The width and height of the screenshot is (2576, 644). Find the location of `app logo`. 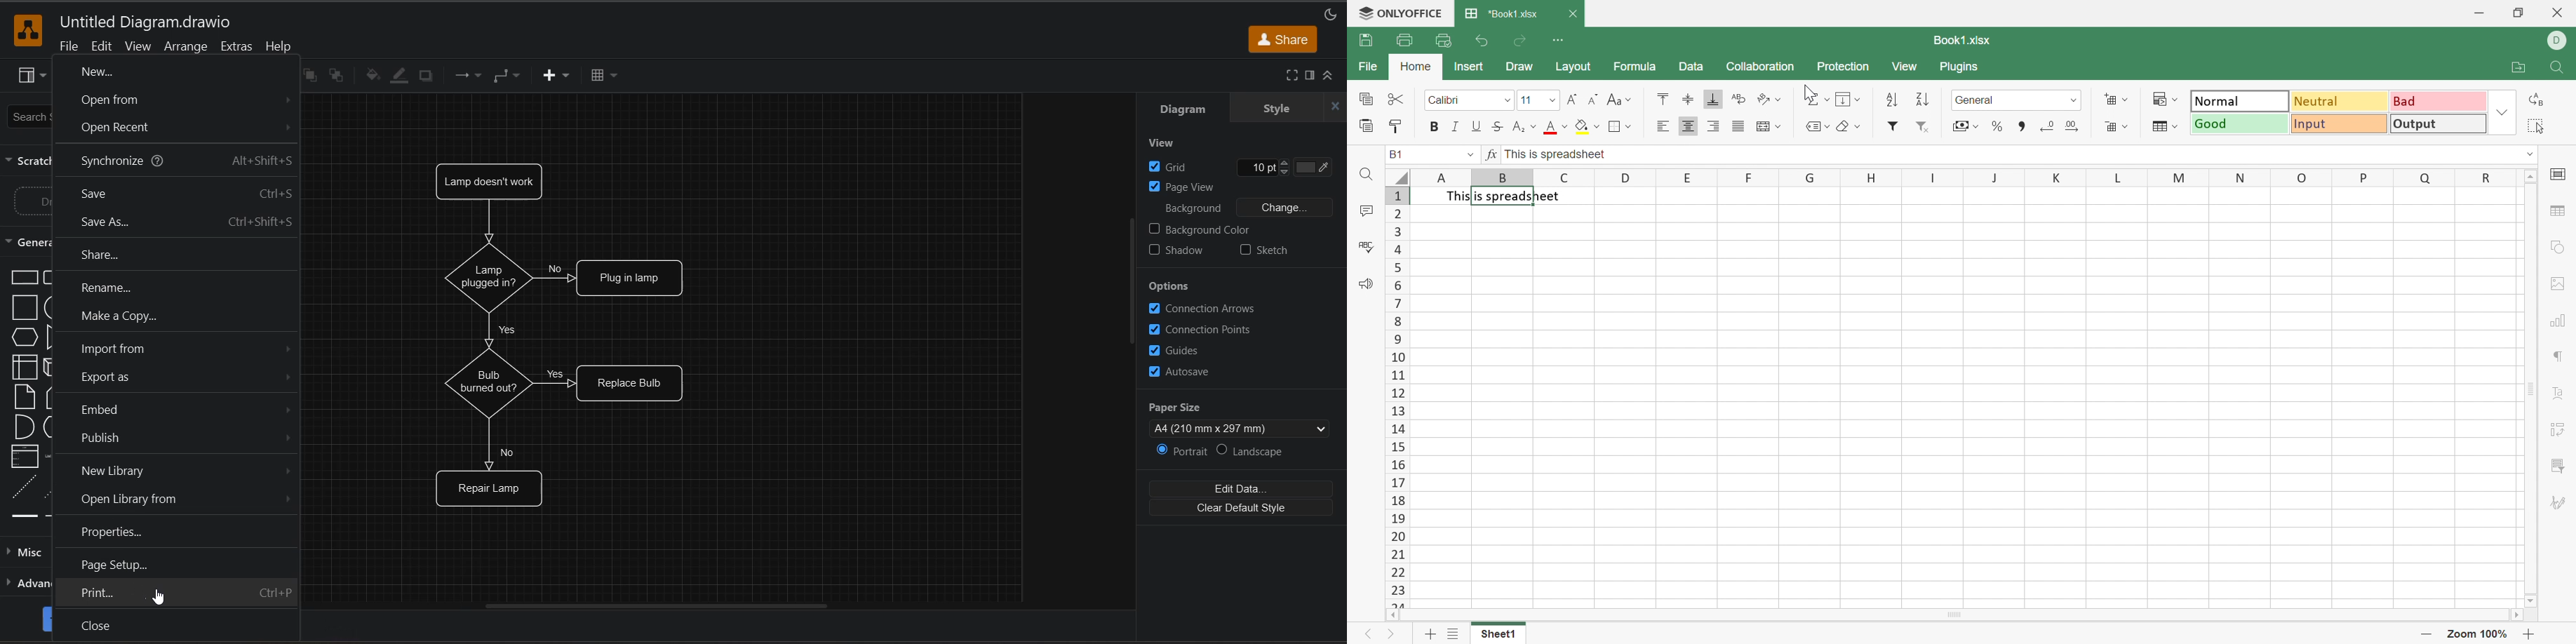

app logo is located at coordinates (28, 30).